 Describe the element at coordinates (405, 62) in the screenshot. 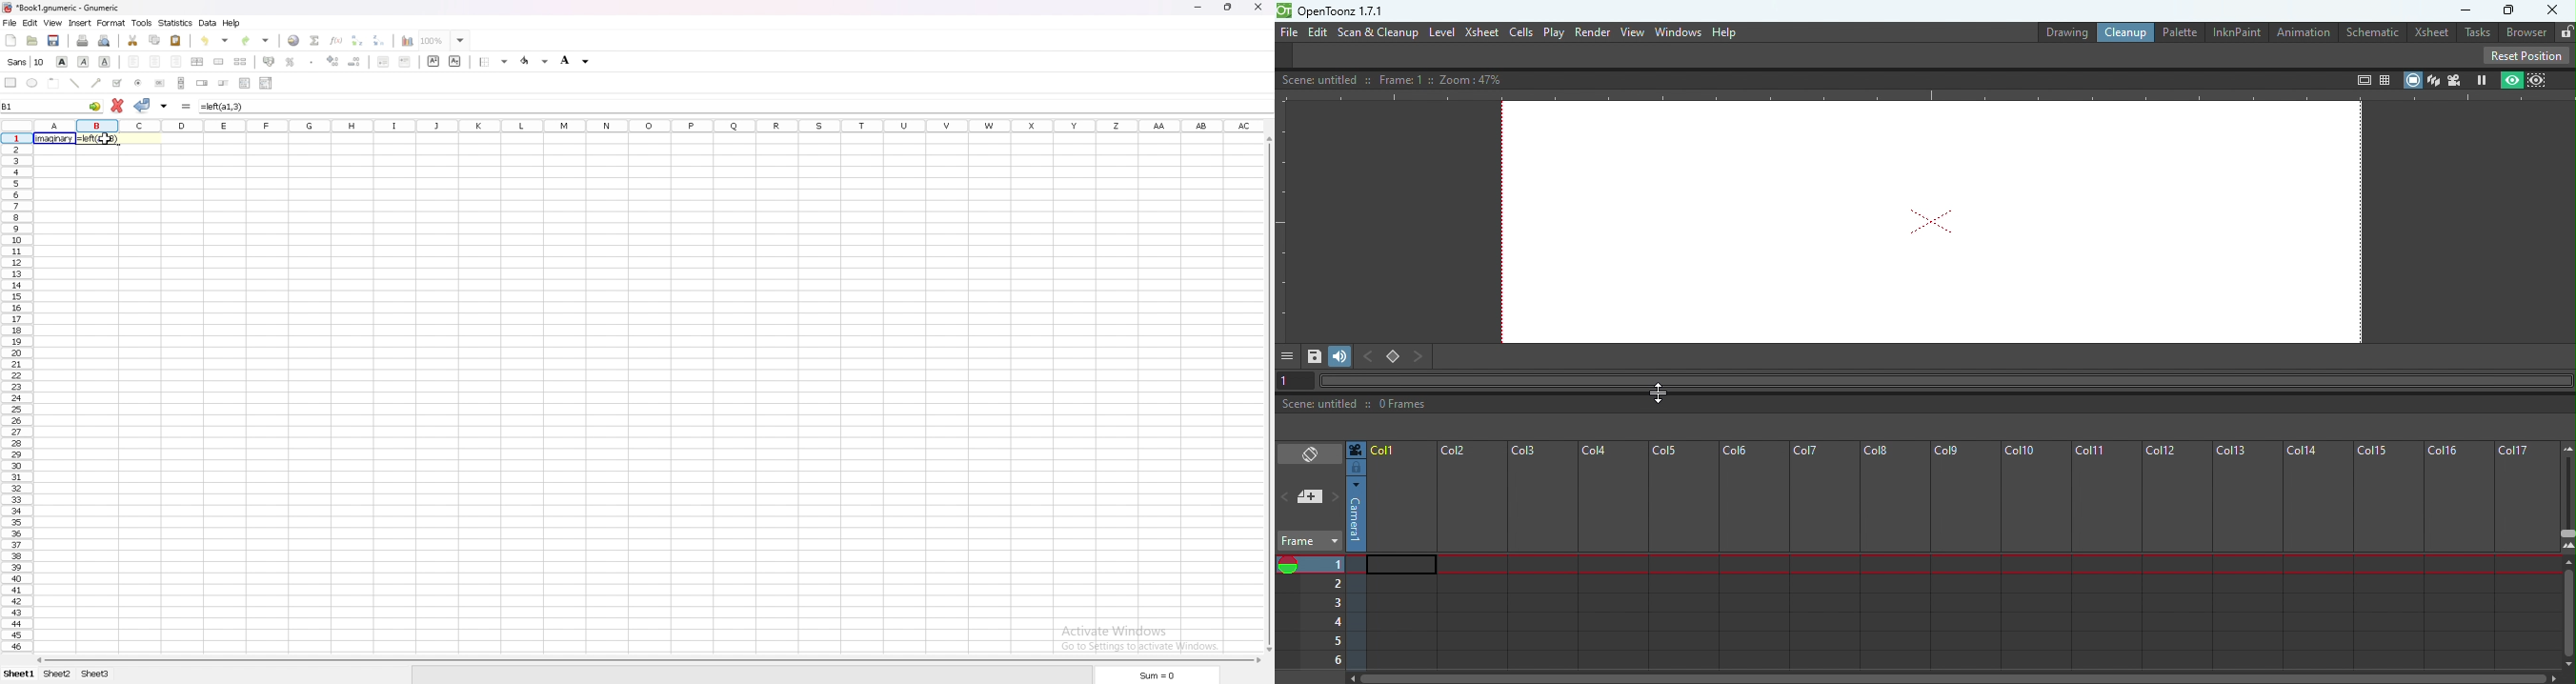

I see `increase indent` at that location.